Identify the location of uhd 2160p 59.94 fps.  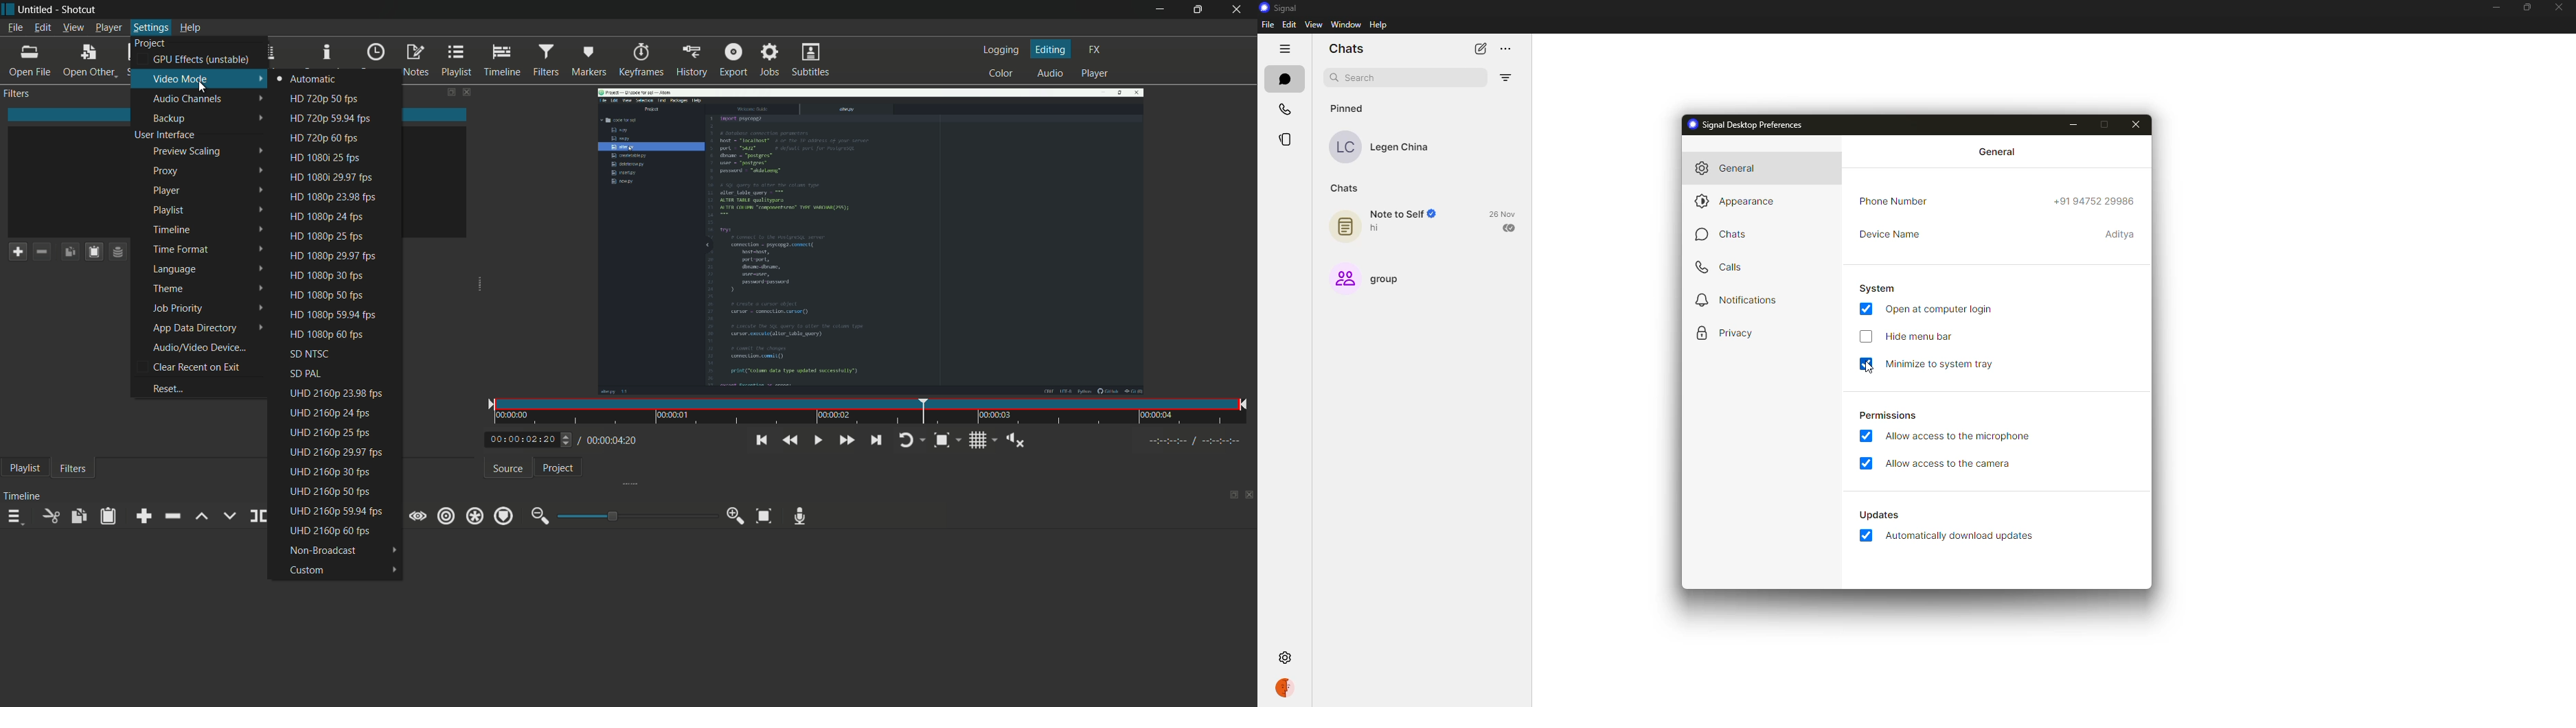
(336, 510).